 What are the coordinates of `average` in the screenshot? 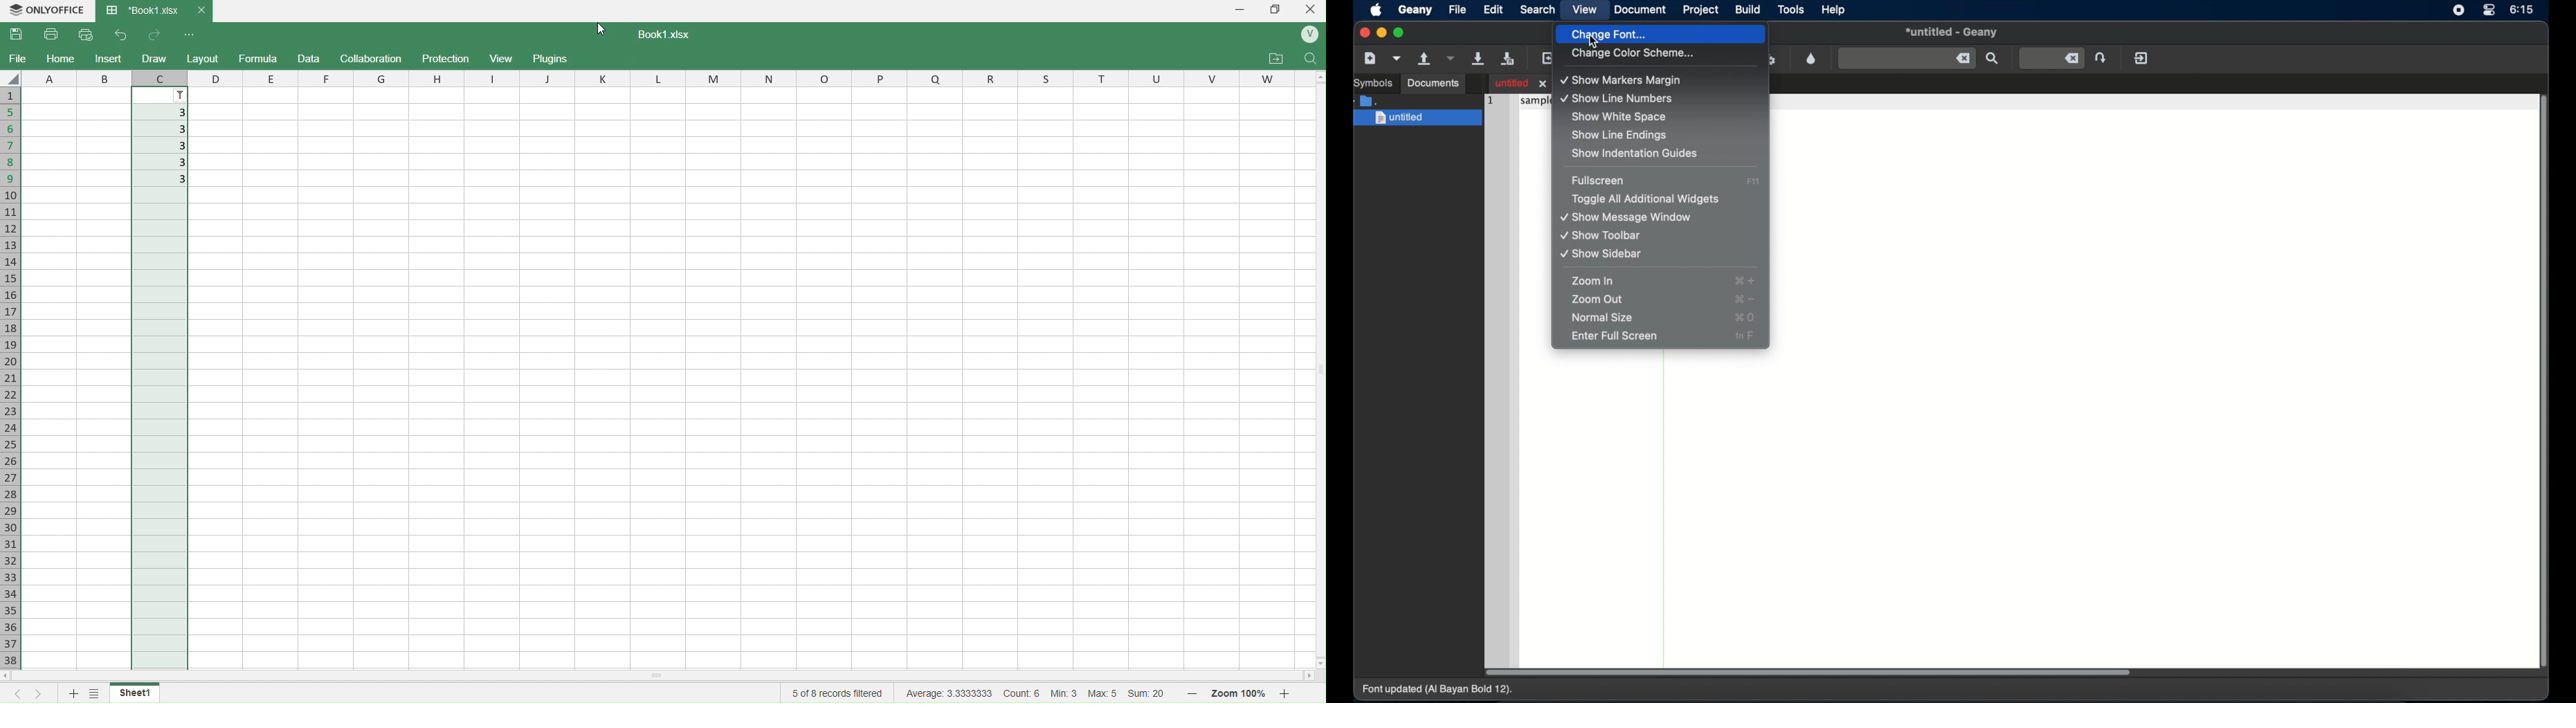 It's located at (950, 693).